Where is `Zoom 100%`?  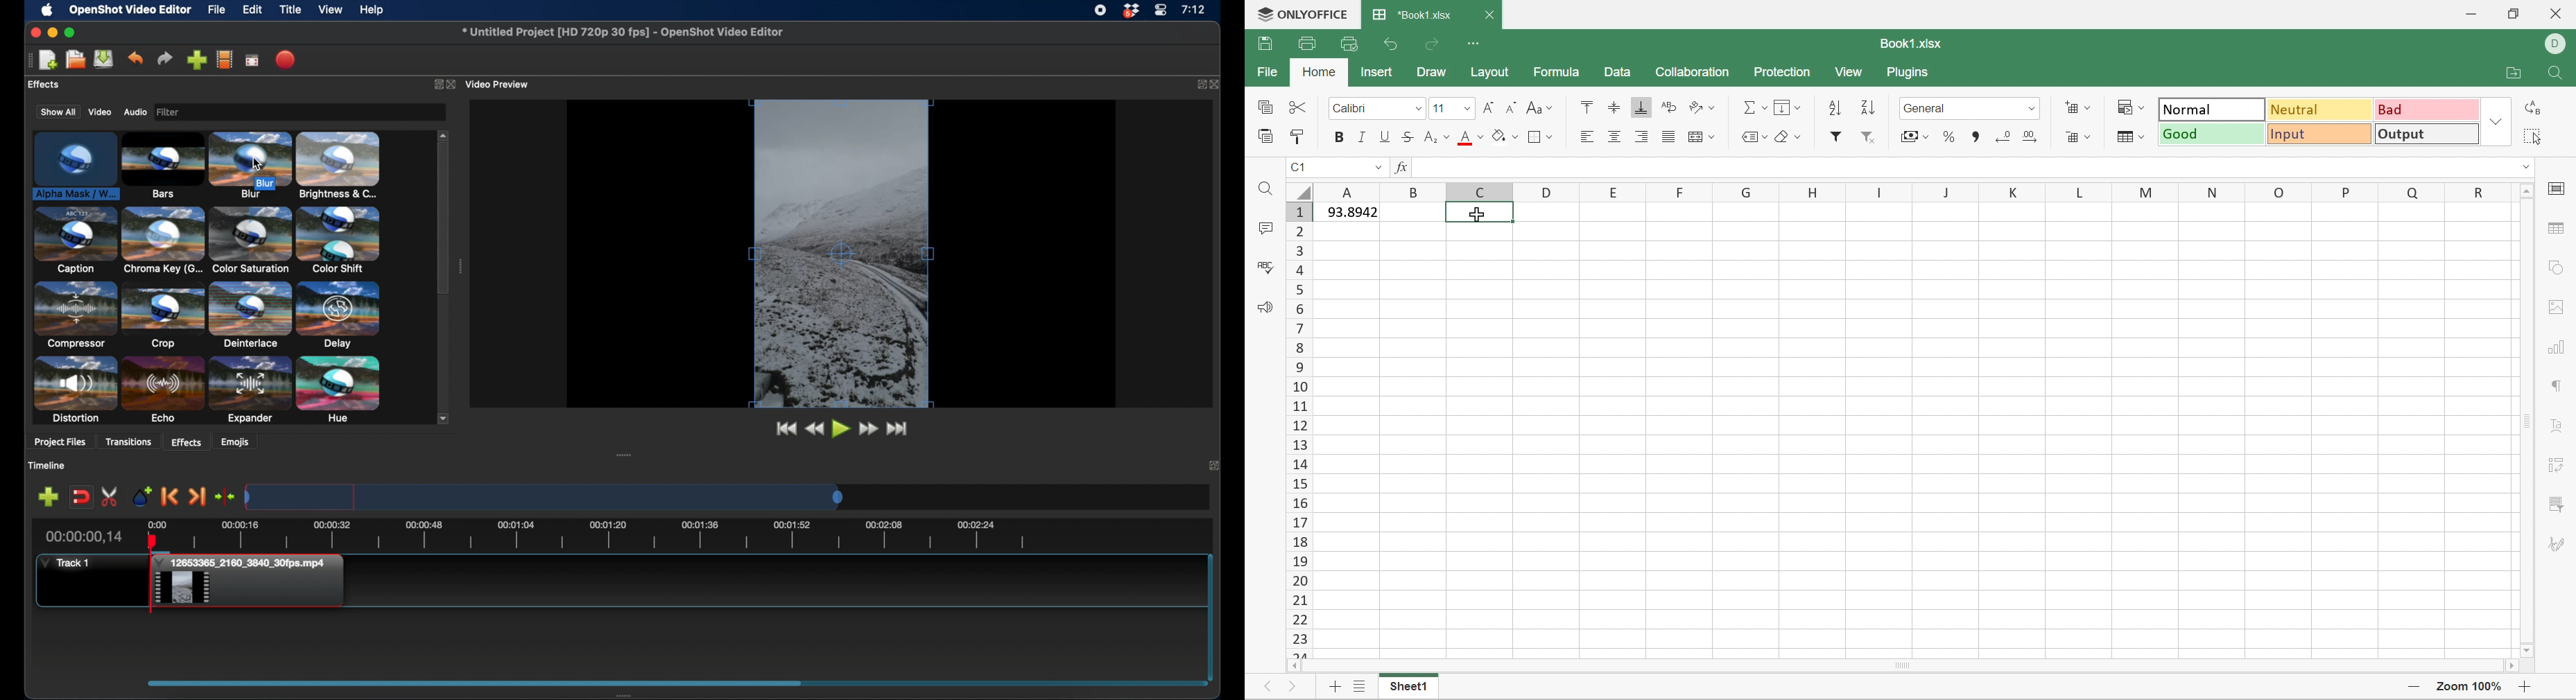
Zoom 100% is located at coordinates (2466, 688).